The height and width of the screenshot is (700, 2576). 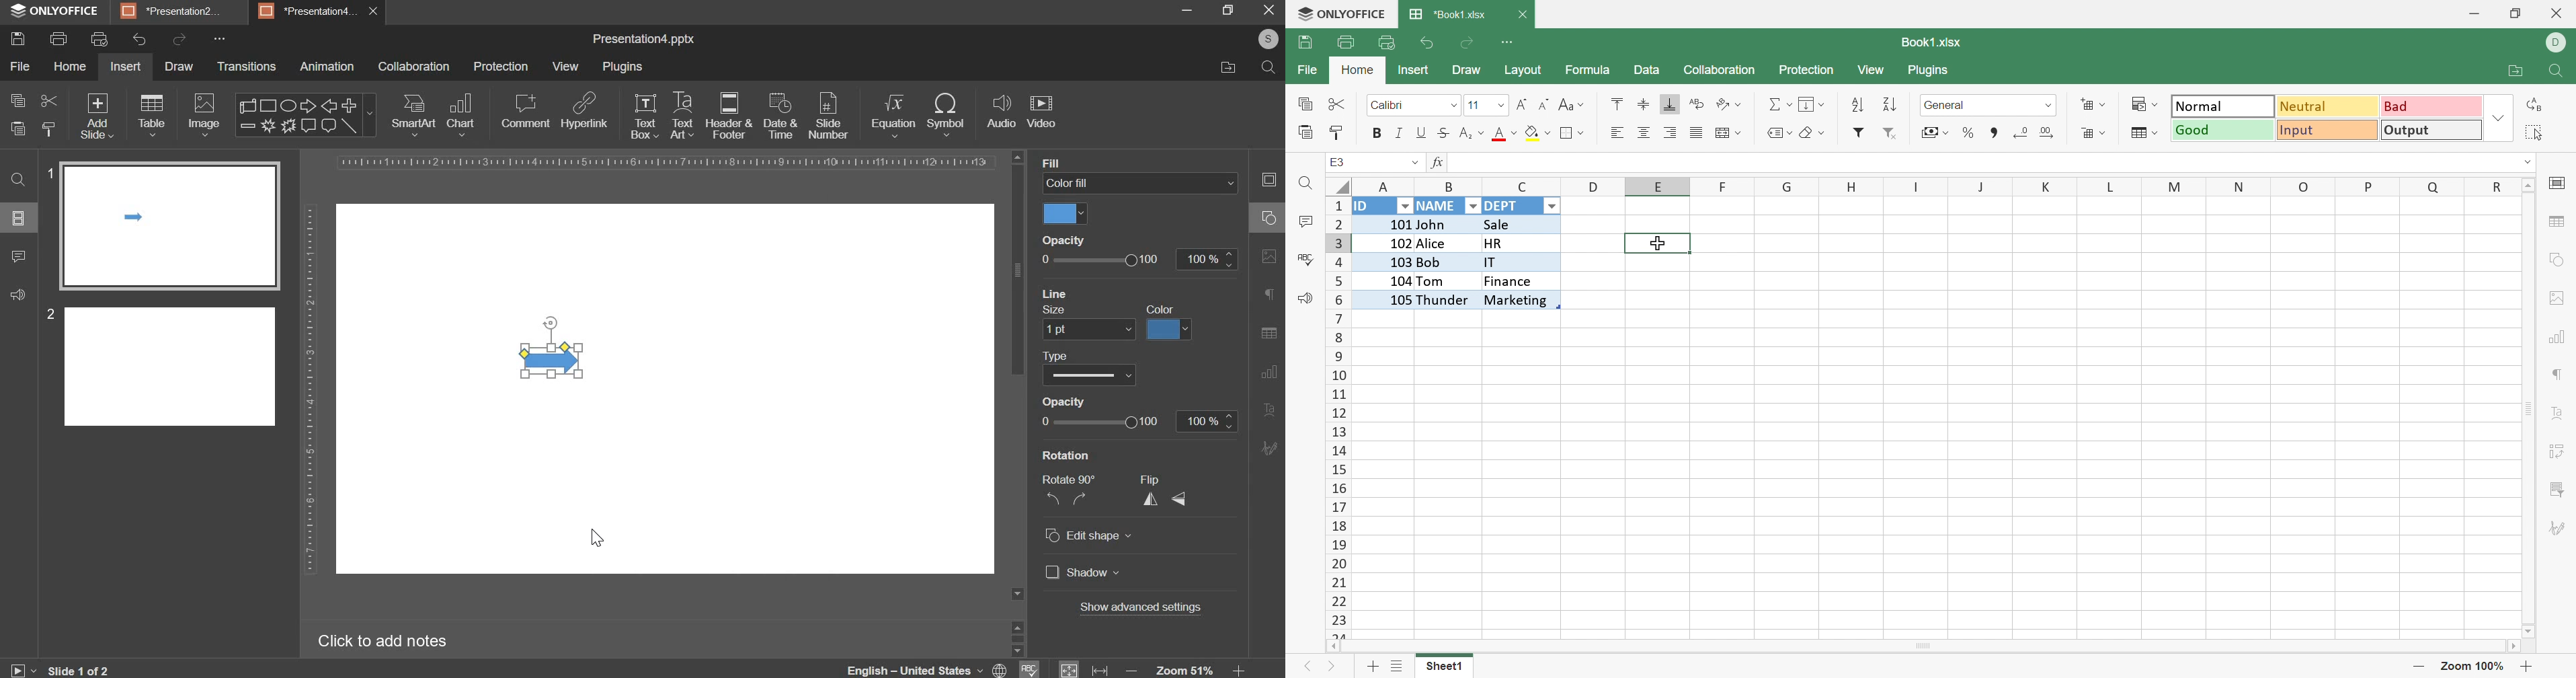 I want to click on fit, so click(x=1082, y=667).